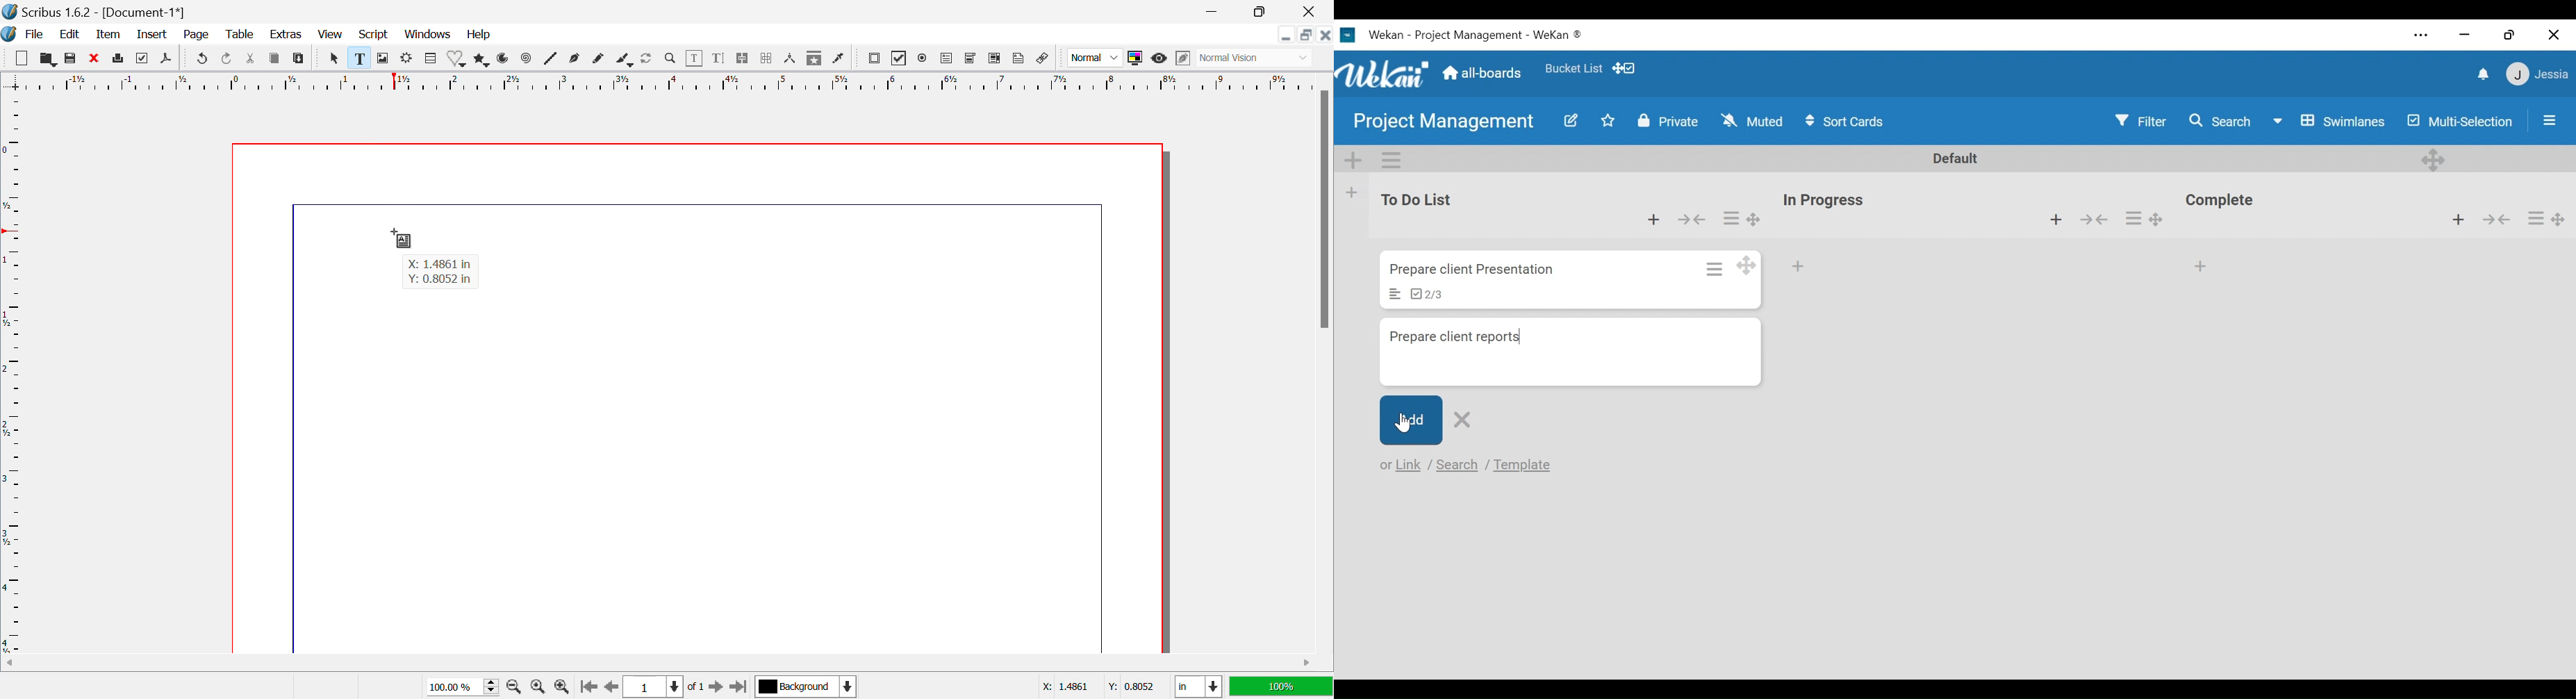 This screenshot has height=700, width=2576. Describe the element at coordinates (1421, 200) in the screenshot. I see `to do list` at that location.